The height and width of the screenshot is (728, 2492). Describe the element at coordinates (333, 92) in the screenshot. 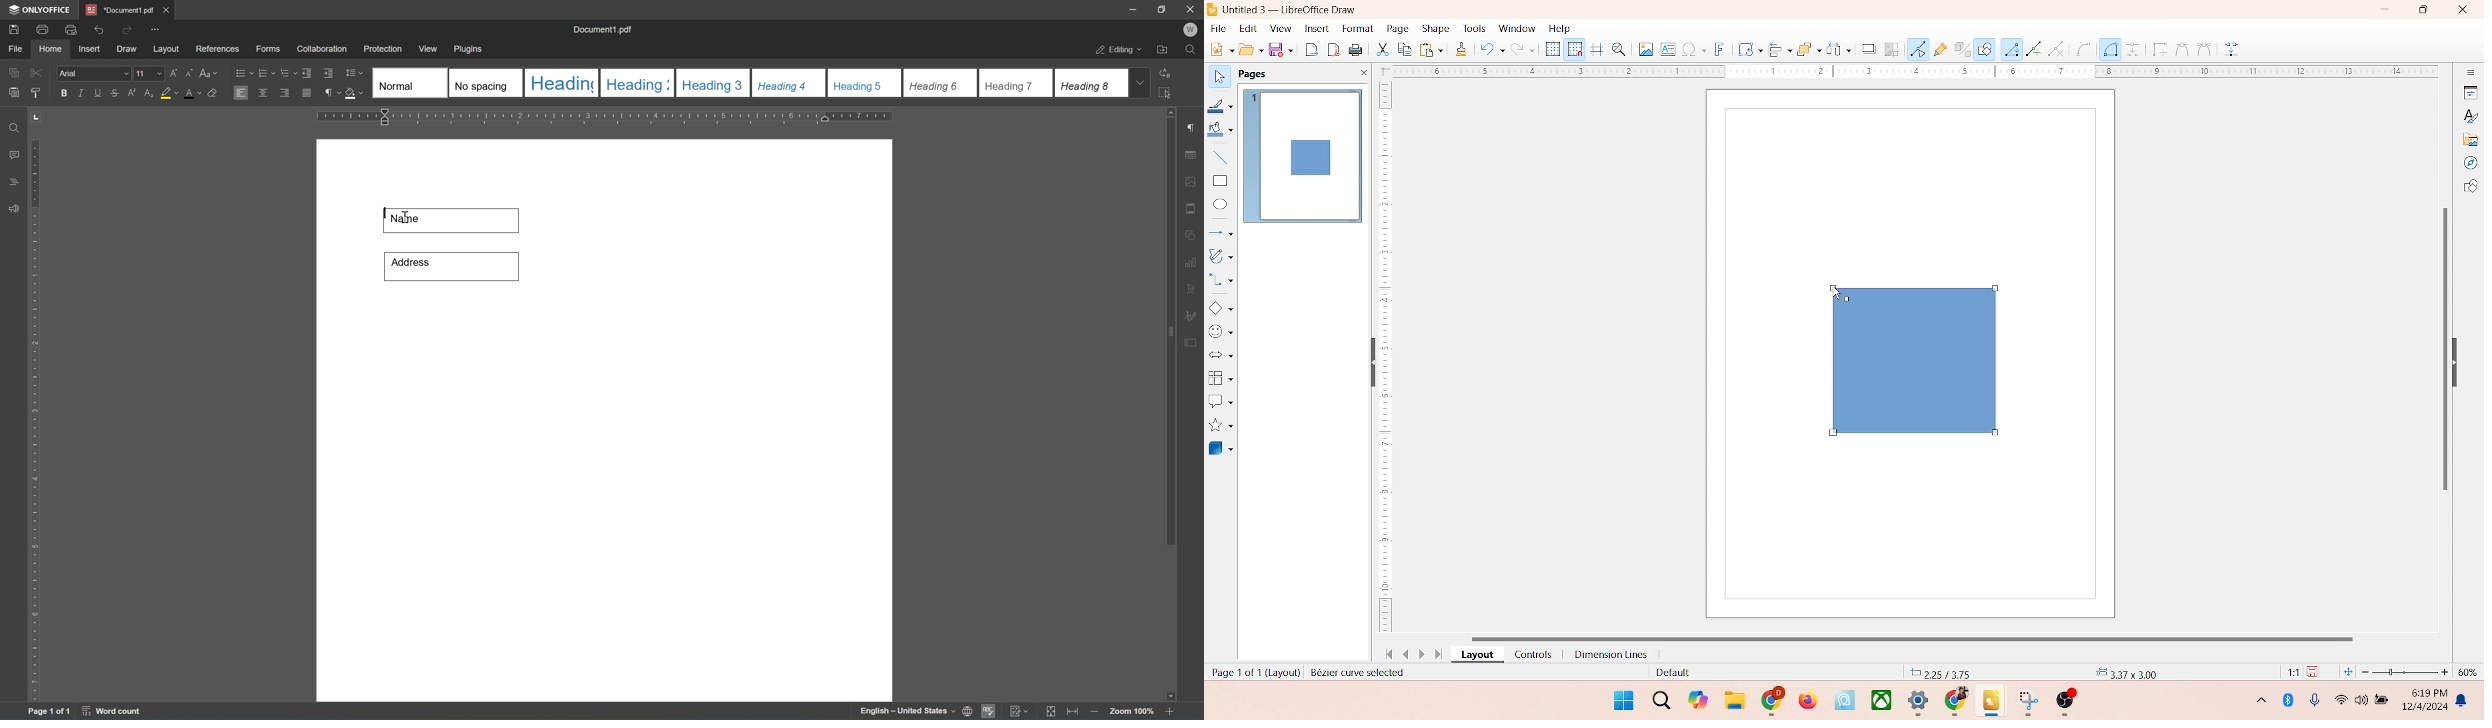

I see `nonprinting characters` at that location.